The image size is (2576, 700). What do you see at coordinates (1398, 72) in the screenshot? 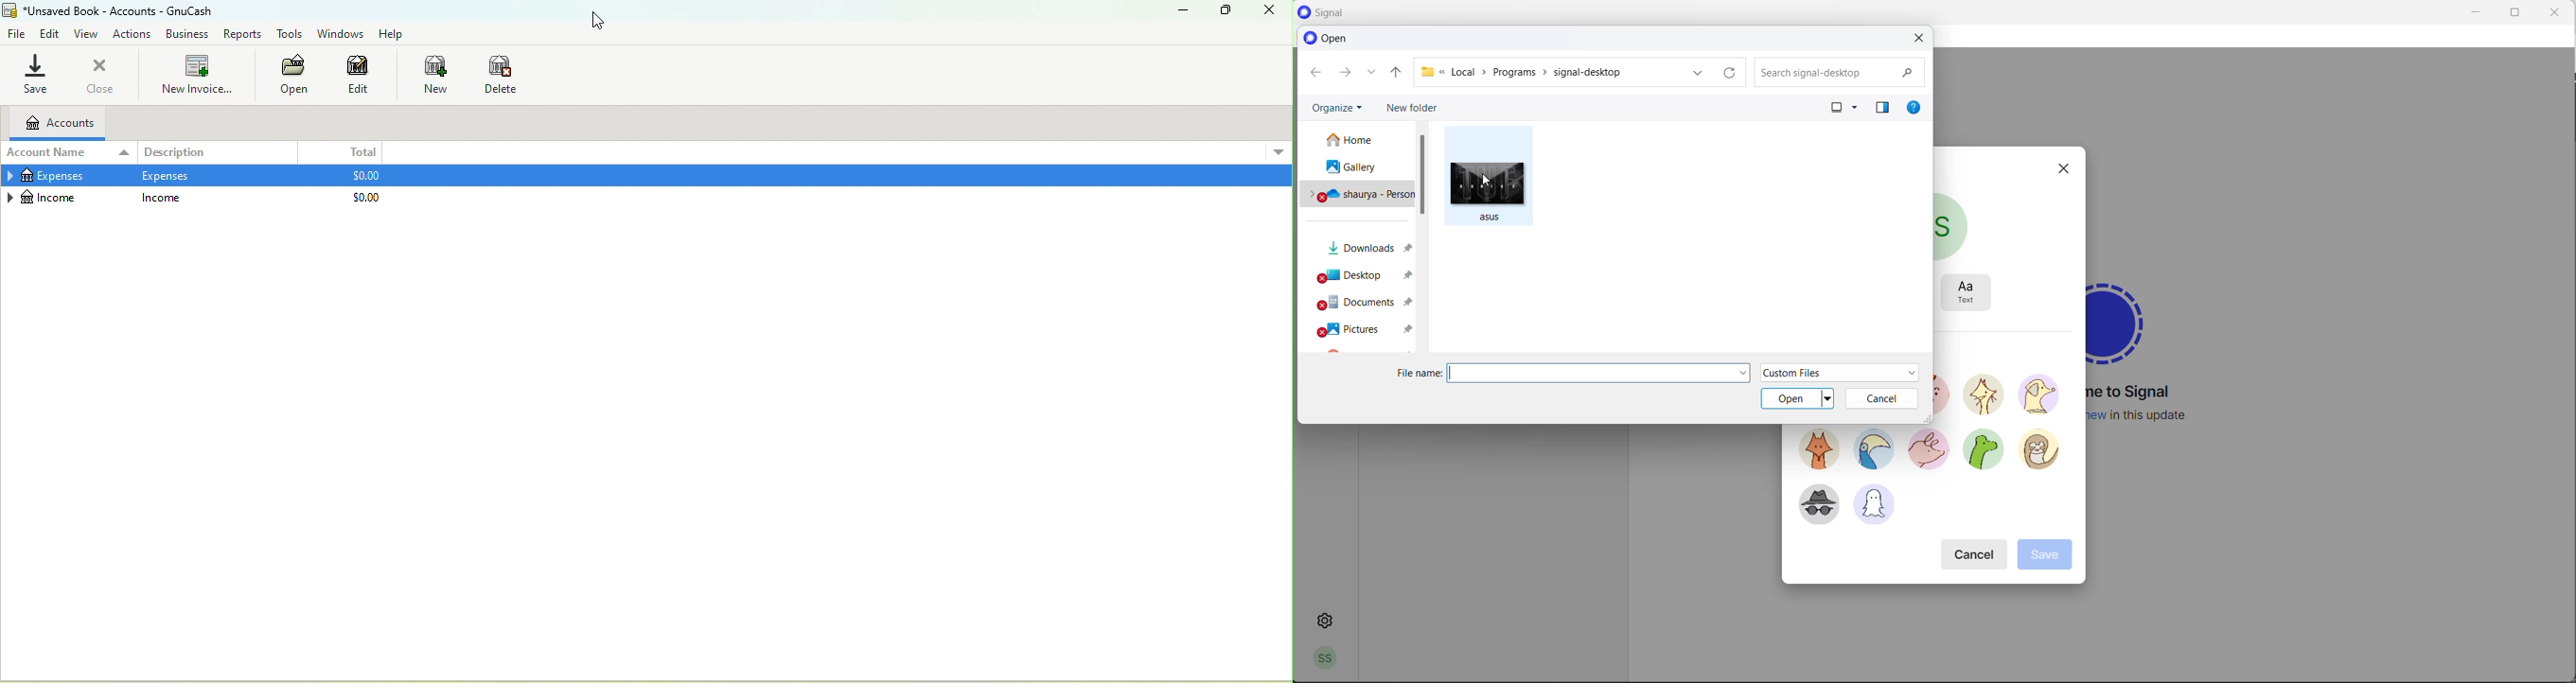
I see `parent folder` at bounding box center [1398, 72].